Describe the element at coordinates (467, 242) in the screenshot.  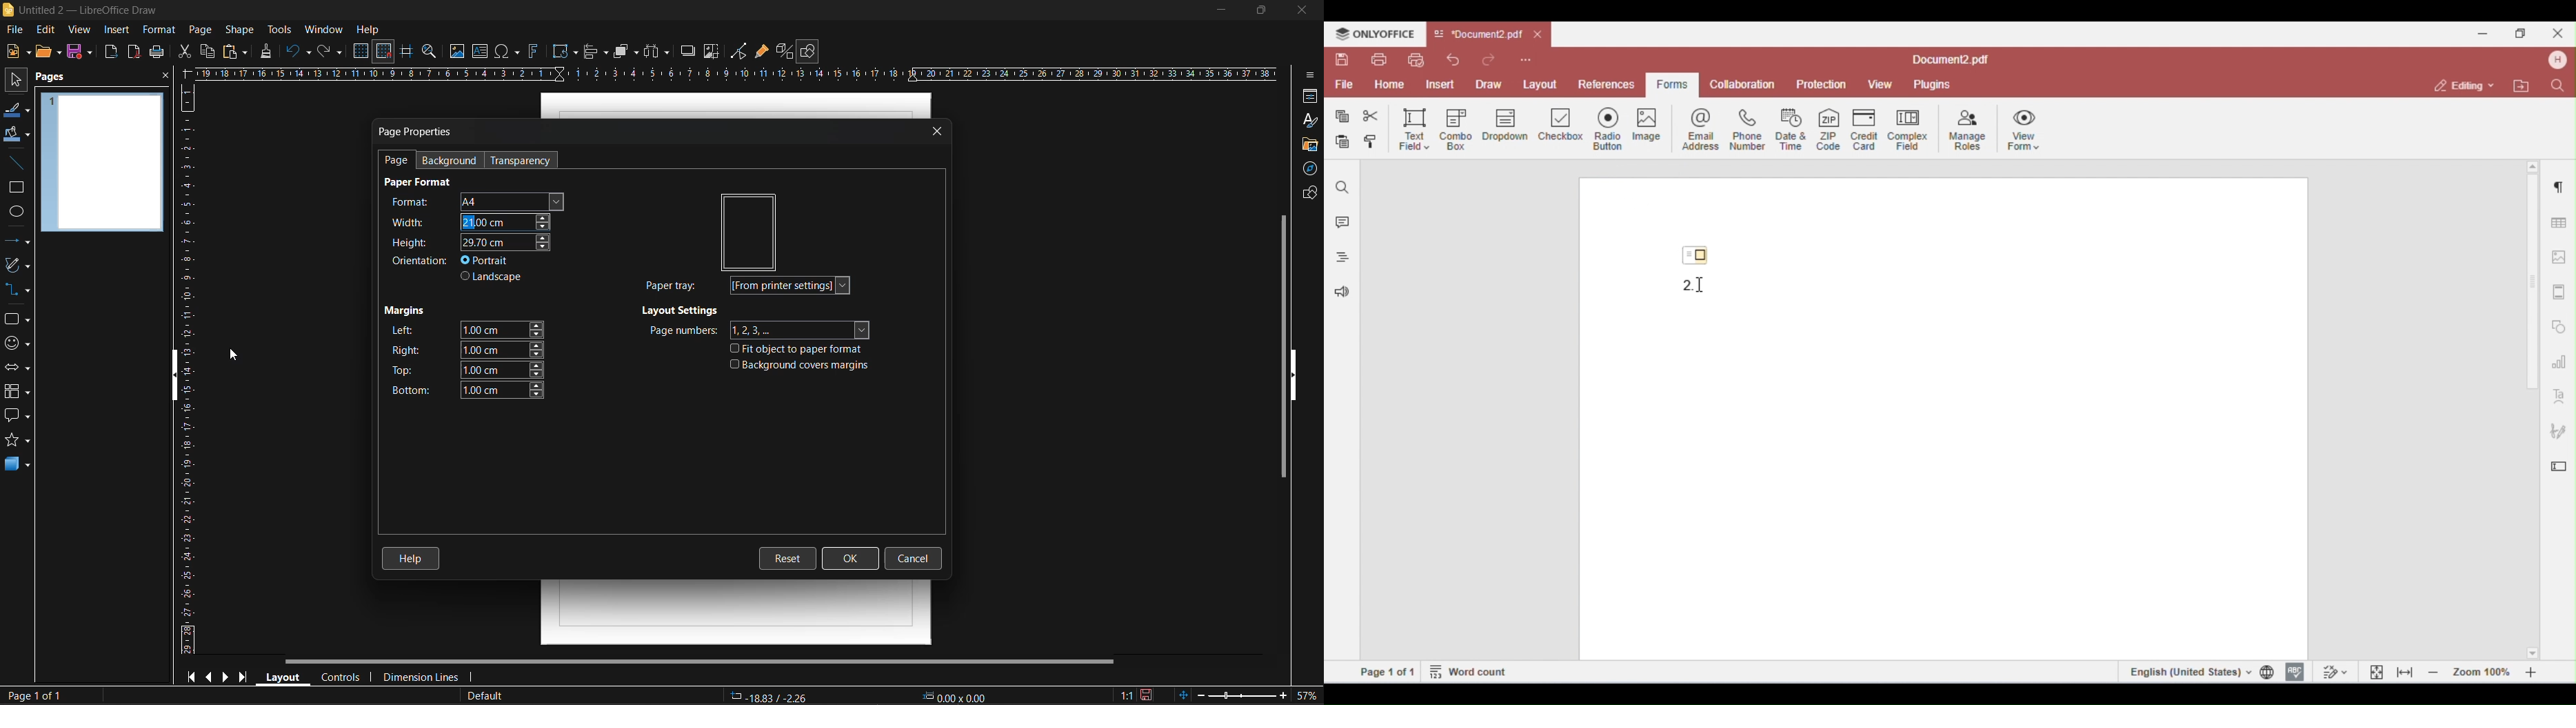
I see `height` at that location.